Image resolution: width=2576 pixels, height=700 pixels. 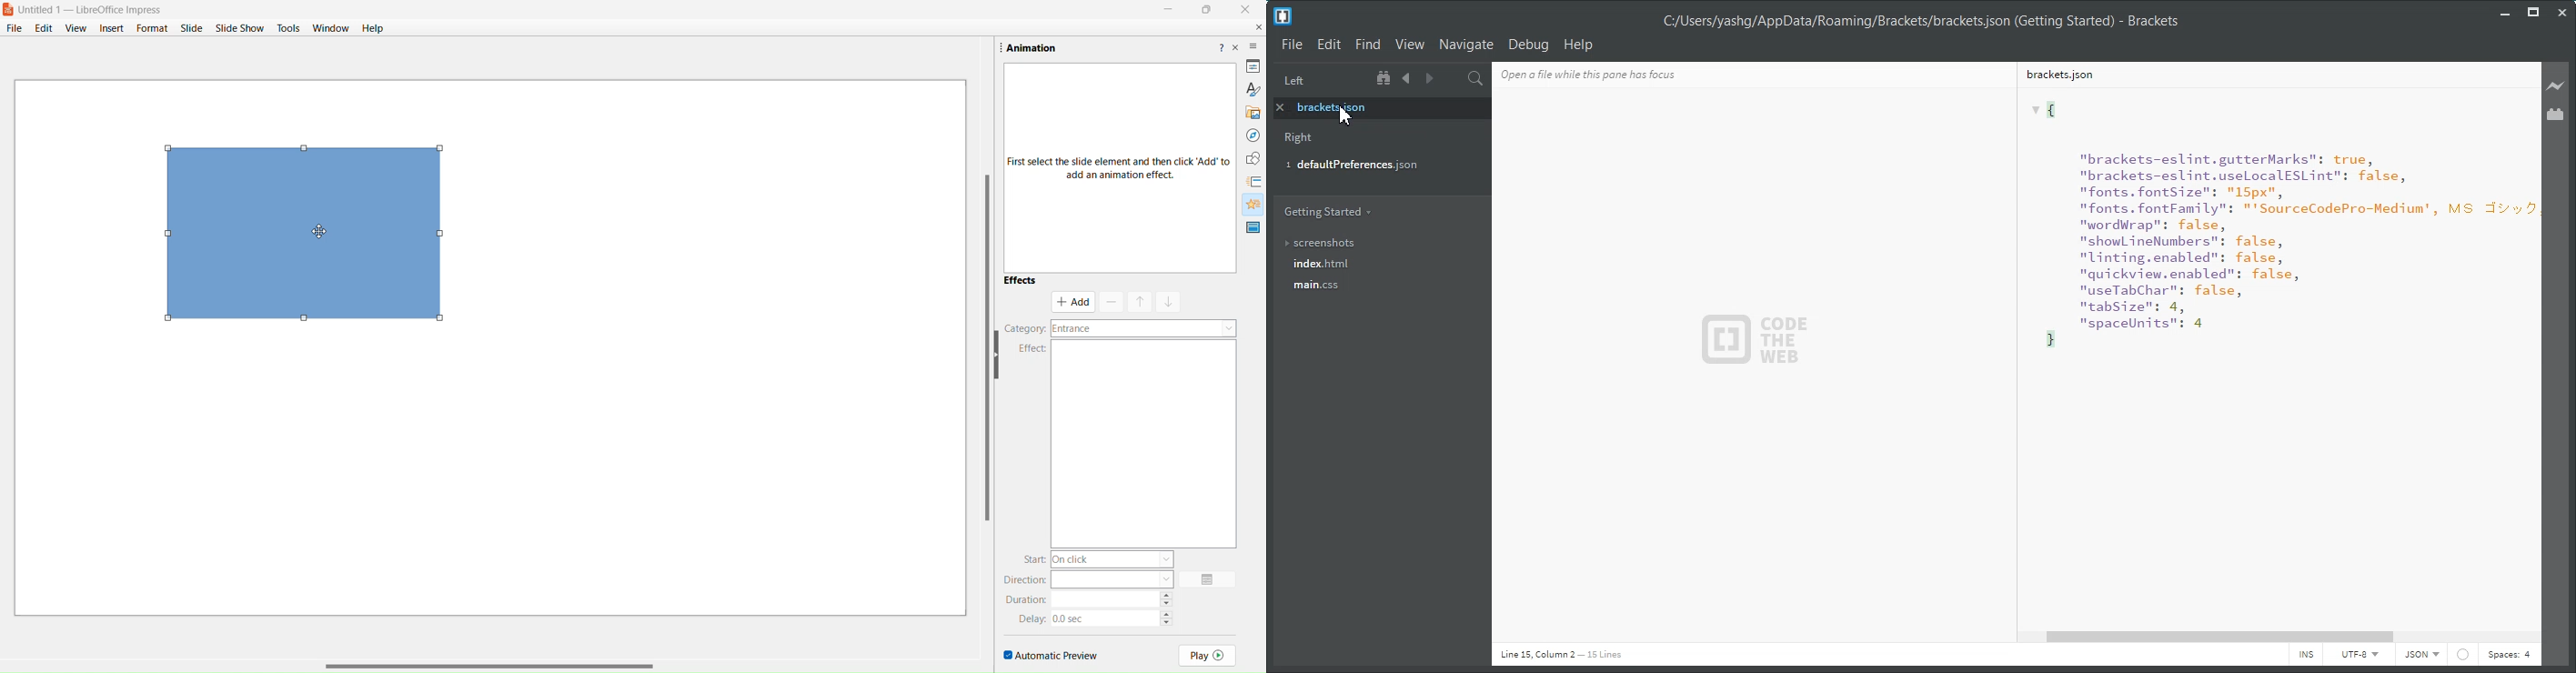 I want to click on Navigate Forward, so click(x=1427, y=79).